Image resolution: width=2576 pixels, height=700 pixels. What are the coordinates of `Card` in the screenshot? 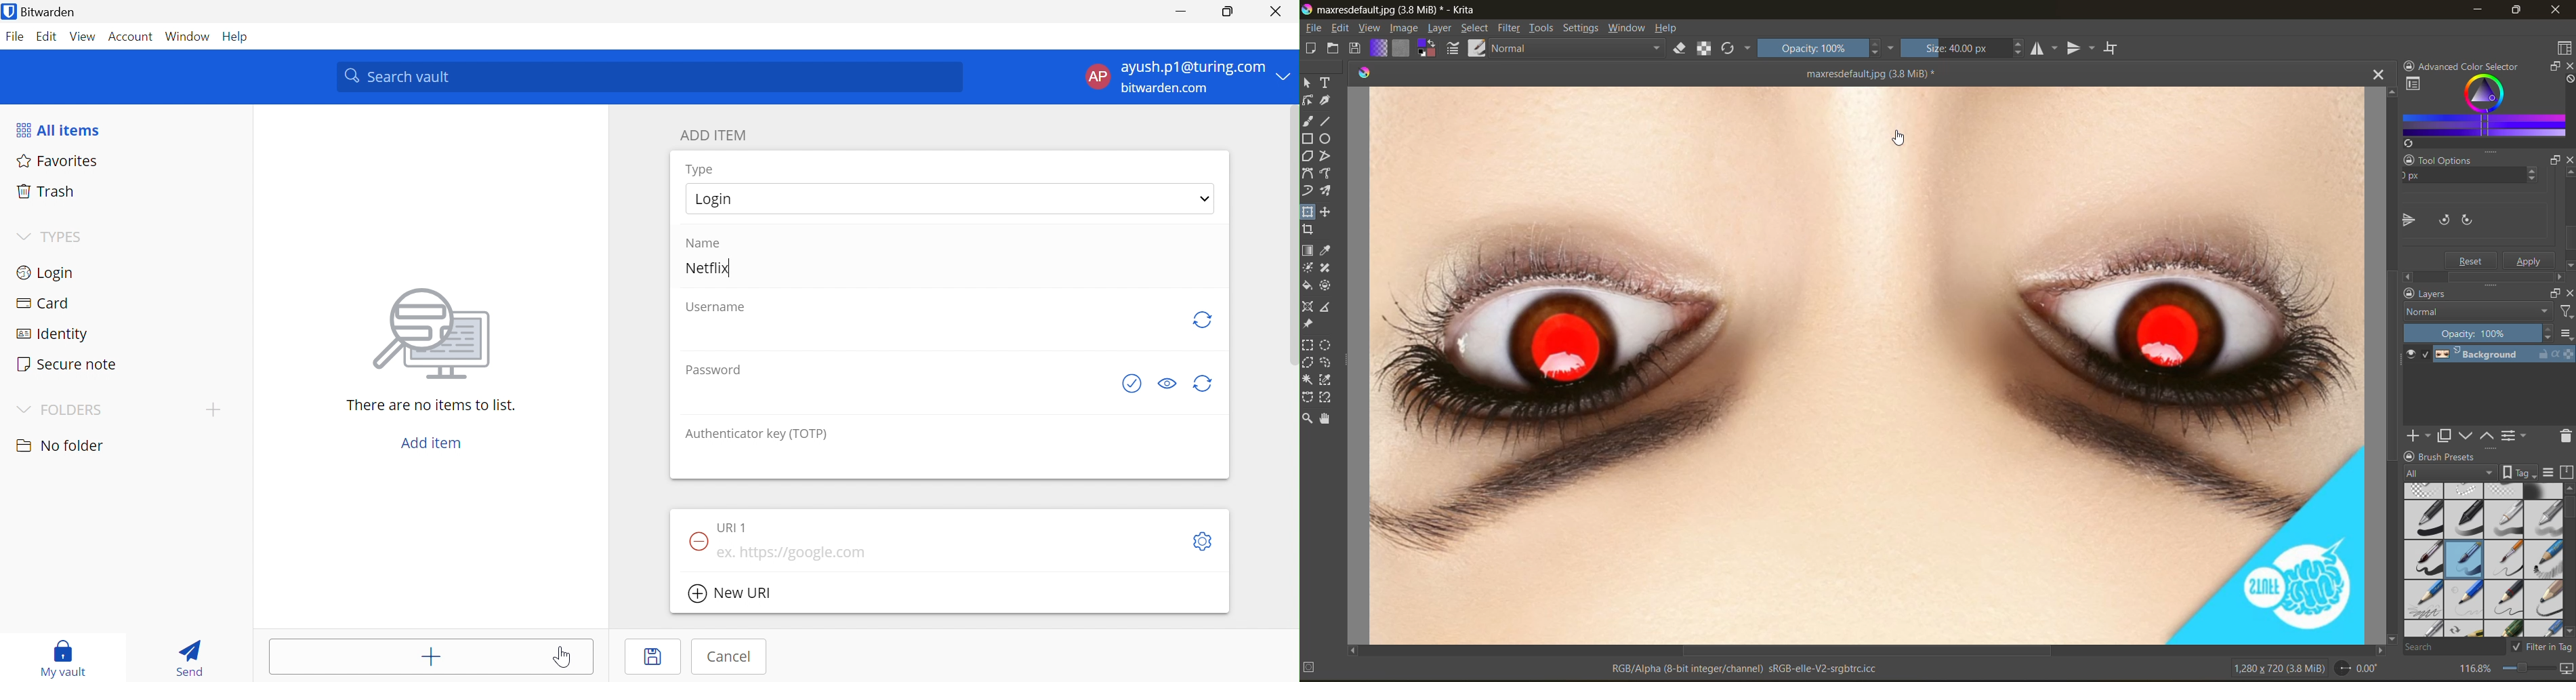 It's located at (41, 301).